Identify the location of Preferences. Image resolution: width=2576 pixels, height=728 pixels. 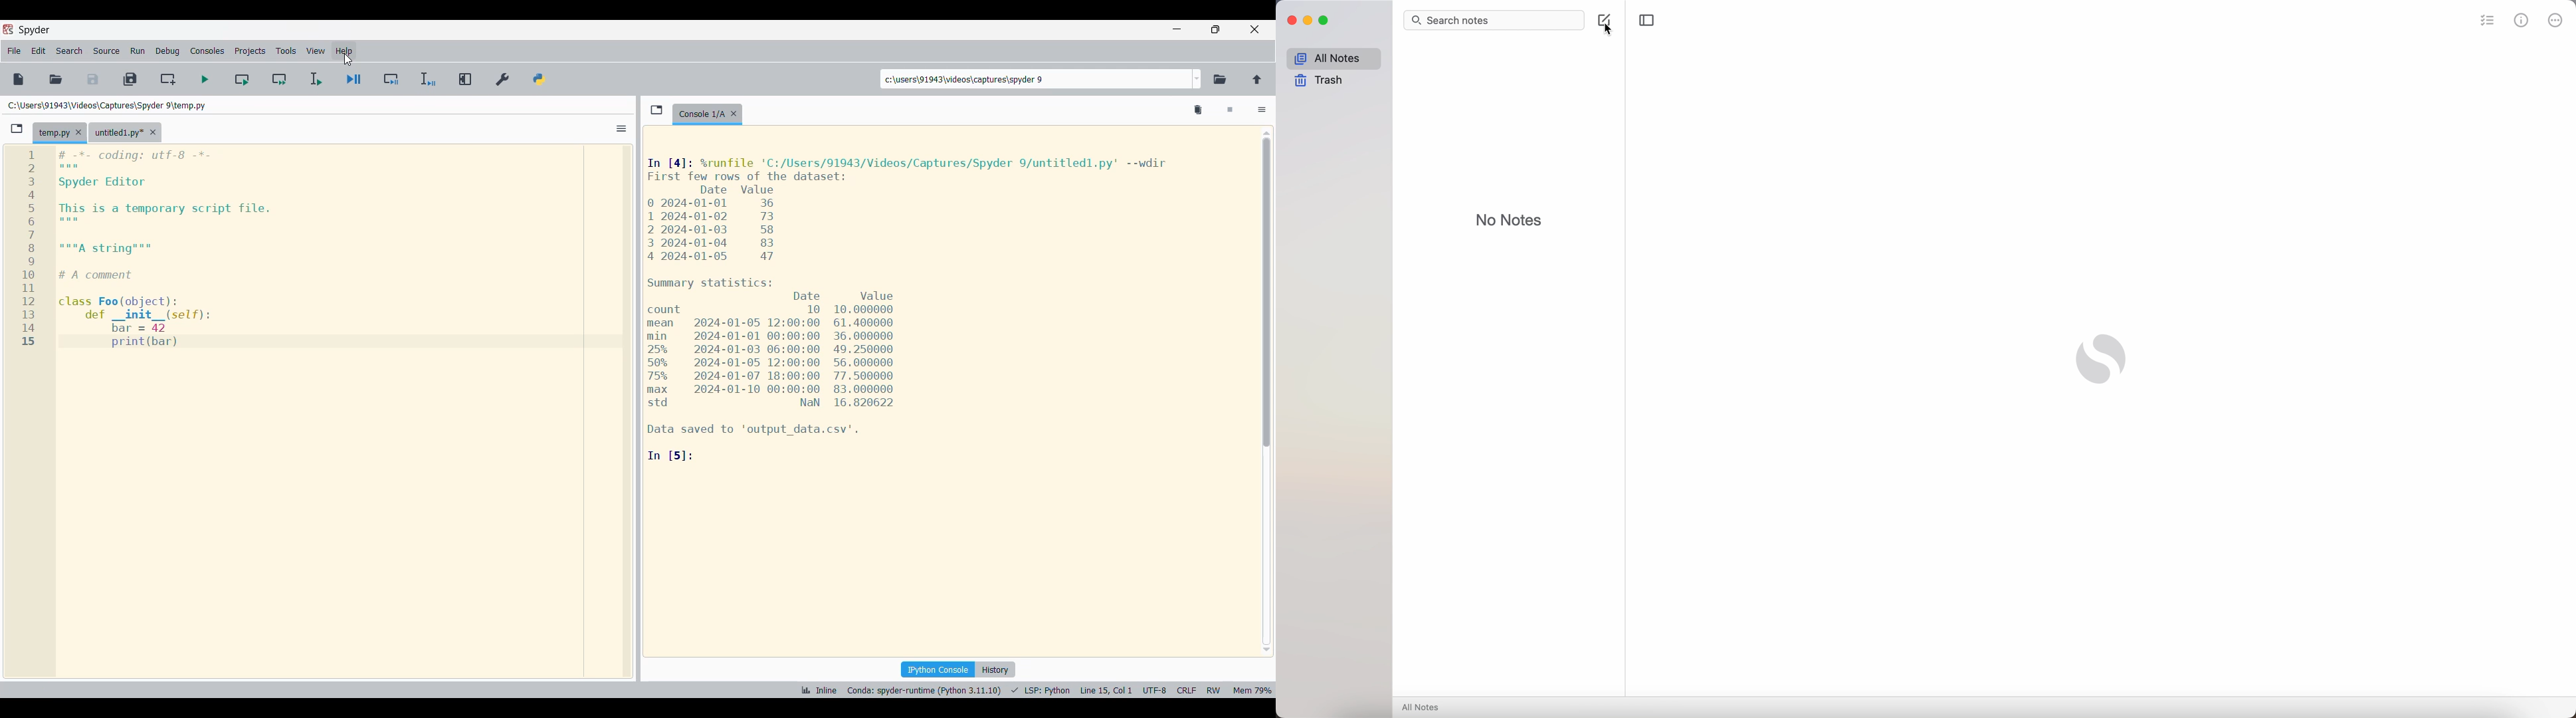
(502, 79).